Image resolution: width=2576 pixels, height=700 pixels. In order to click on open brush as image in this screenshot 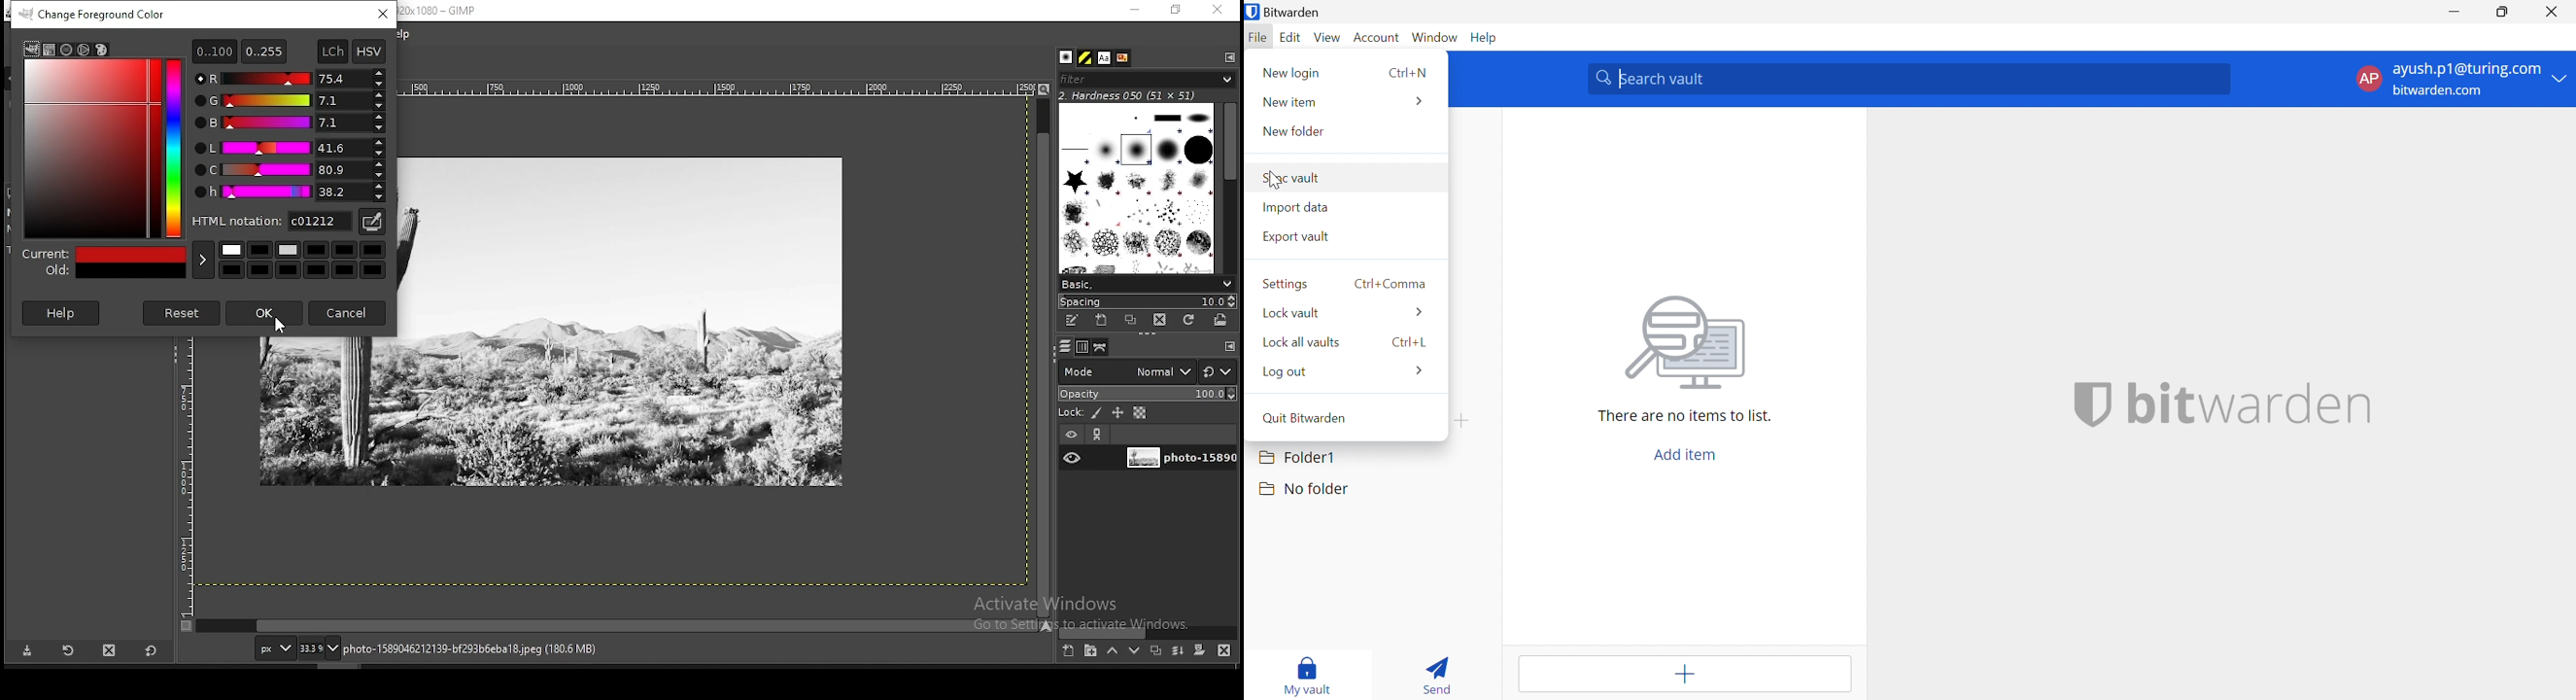, I will do `click(1221, 321)`.